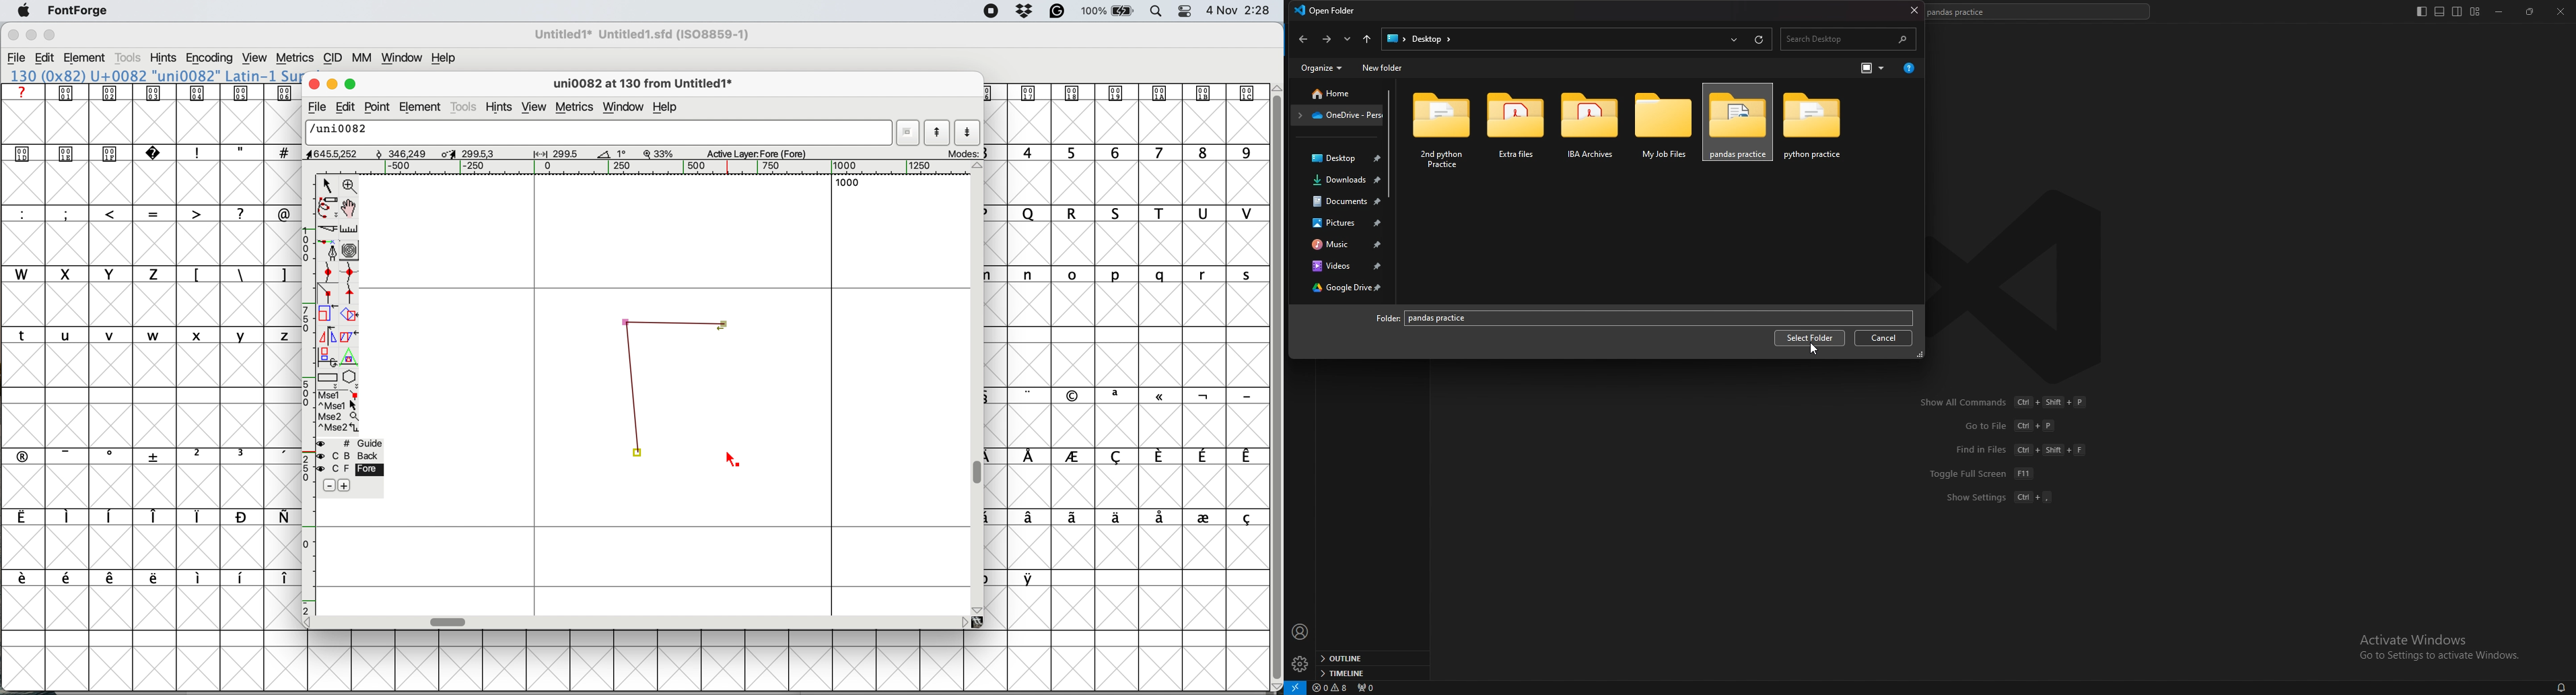  What do you see at coordinates (657, 167) in the screenshot?
I see `horizontal scale` at bounding box center [657, 167].